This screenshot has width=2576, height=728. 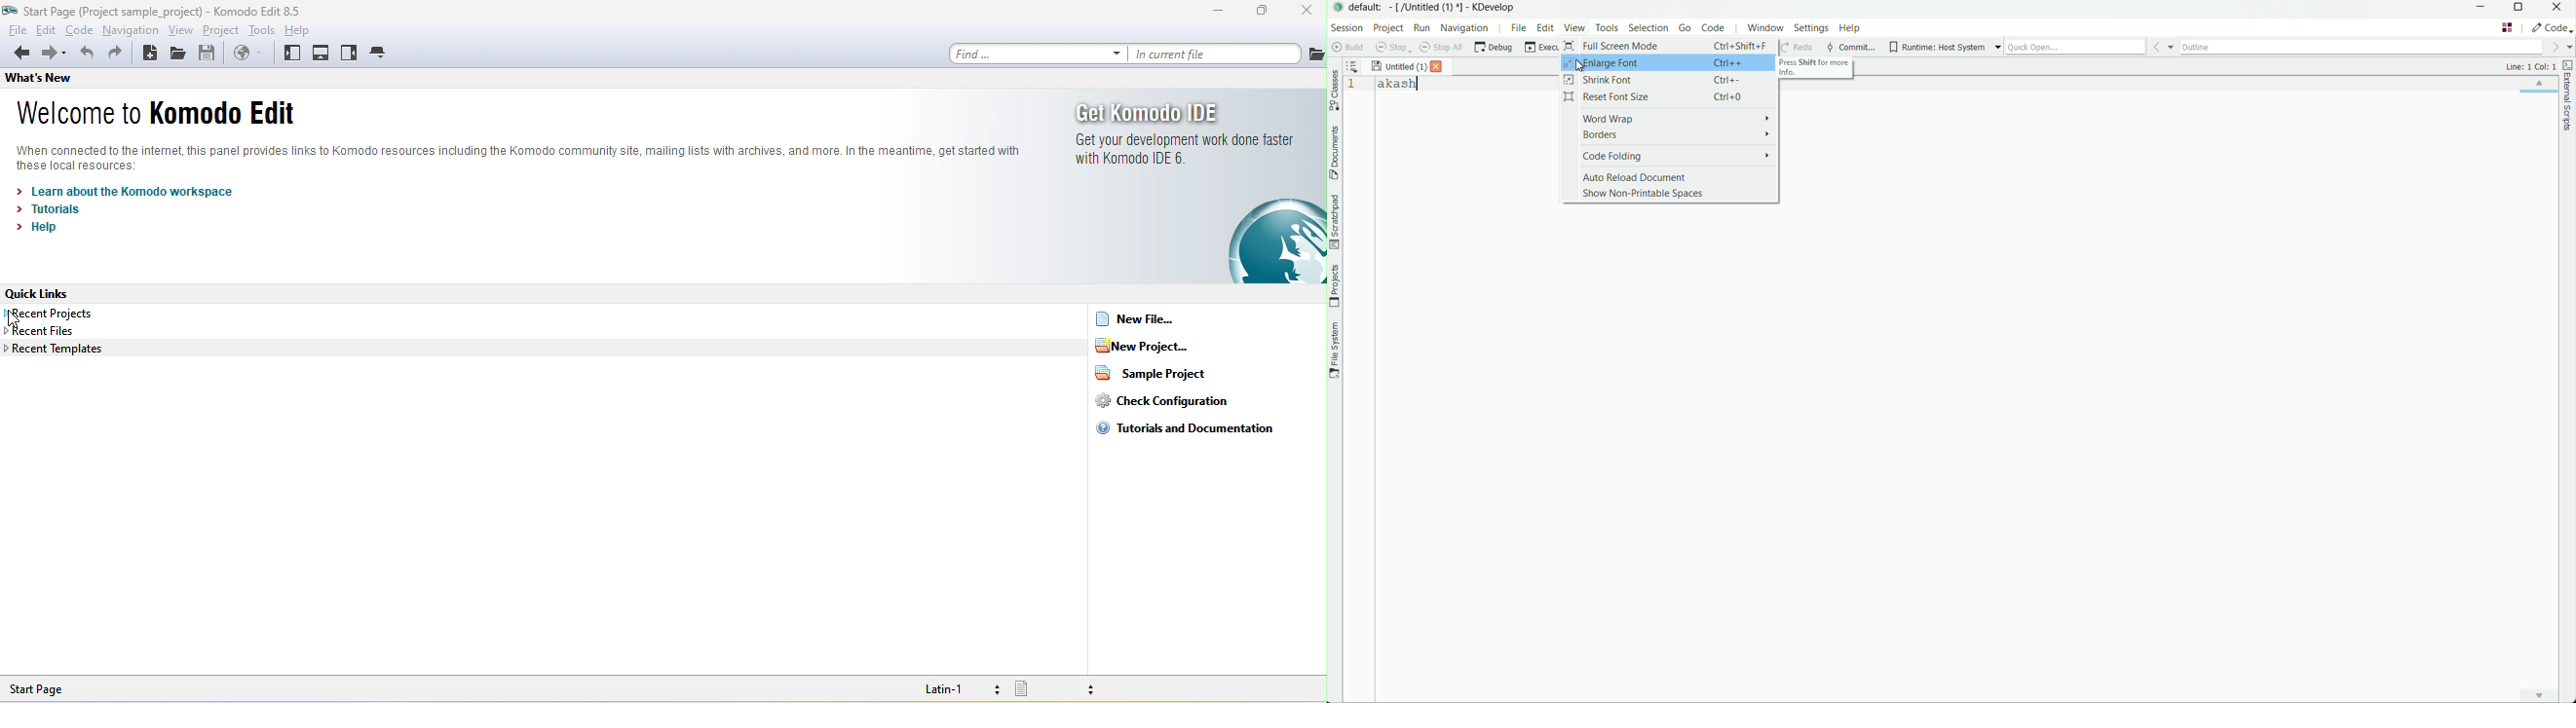 What do you see at coordinates (1670, 80) in the screenshot?
I see `shrink font` at bounding box center [1670, 80].